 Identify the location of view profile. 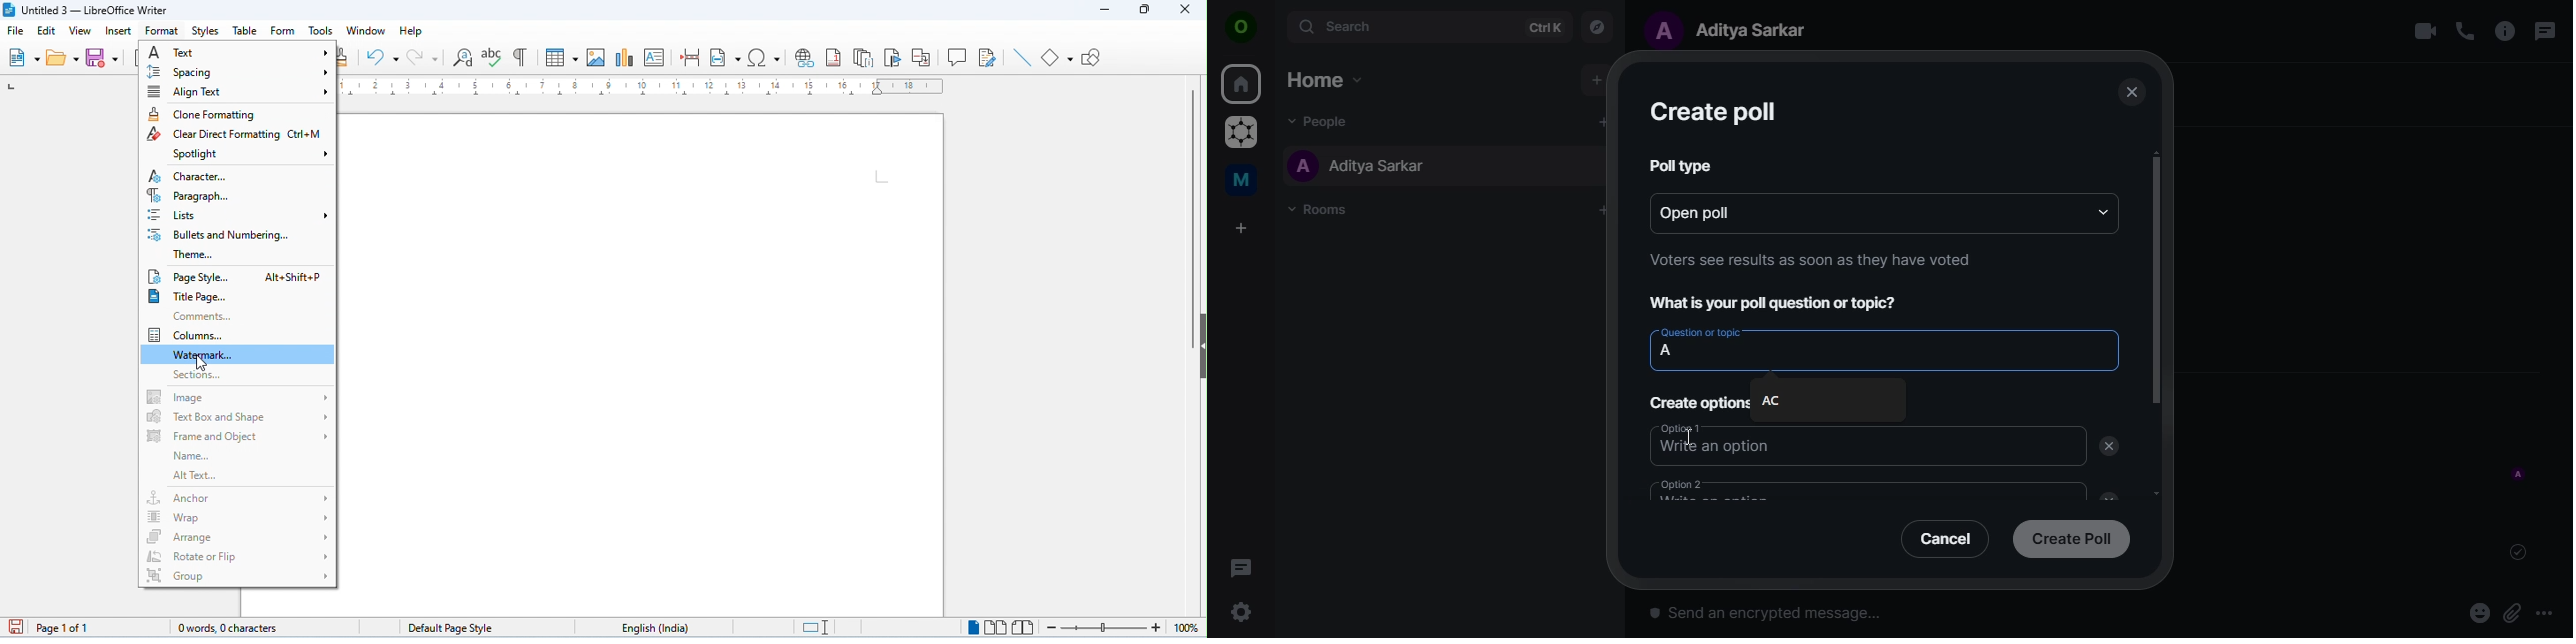
(1242, 29).